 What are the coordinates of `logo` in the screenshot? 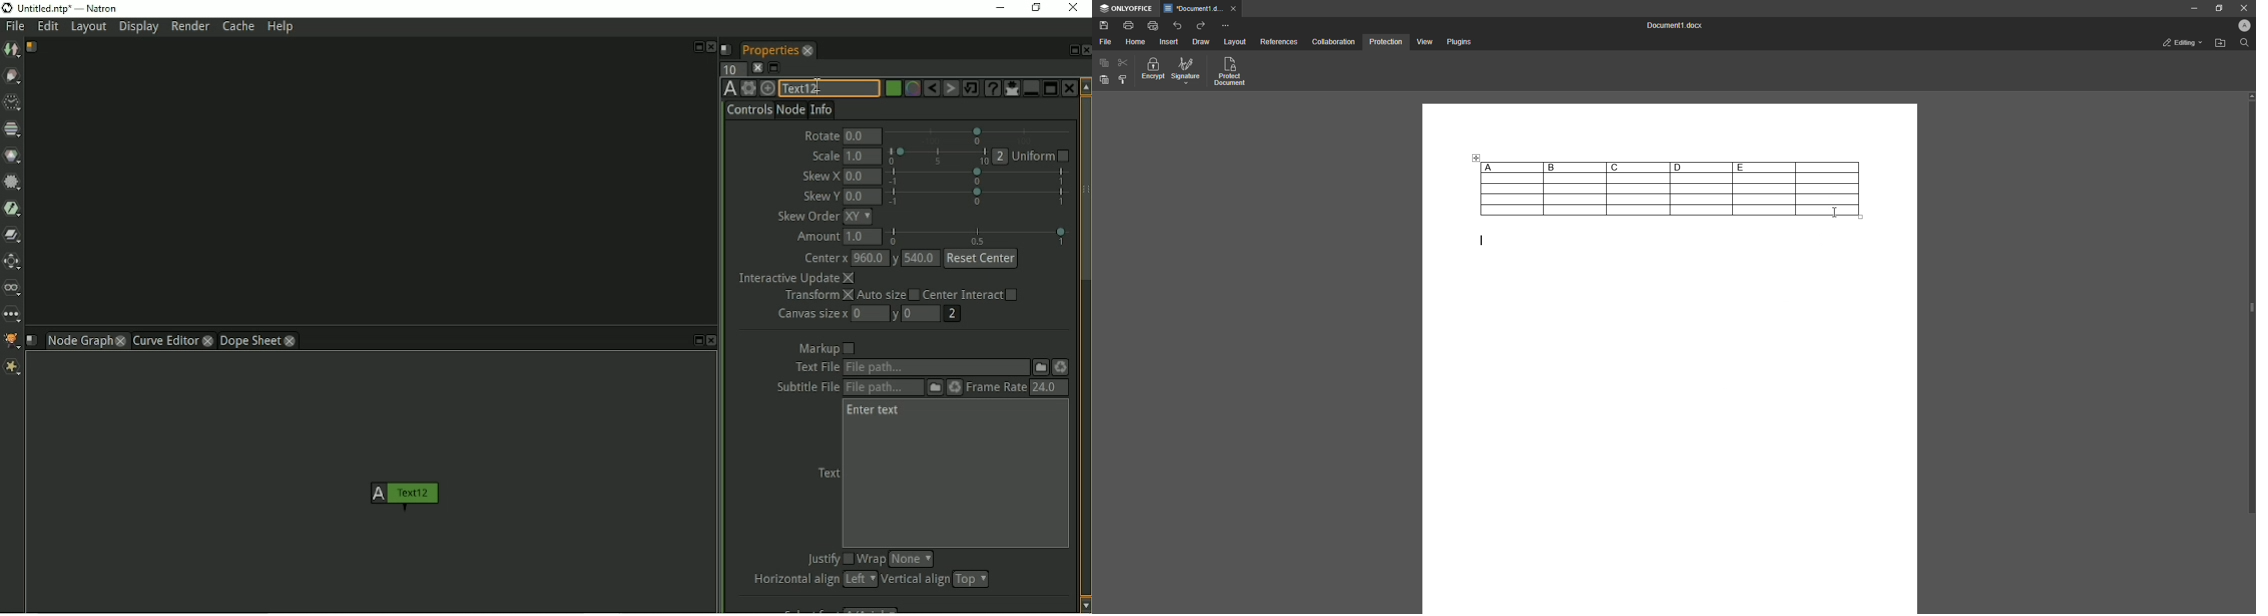 It's located at (7, 8).